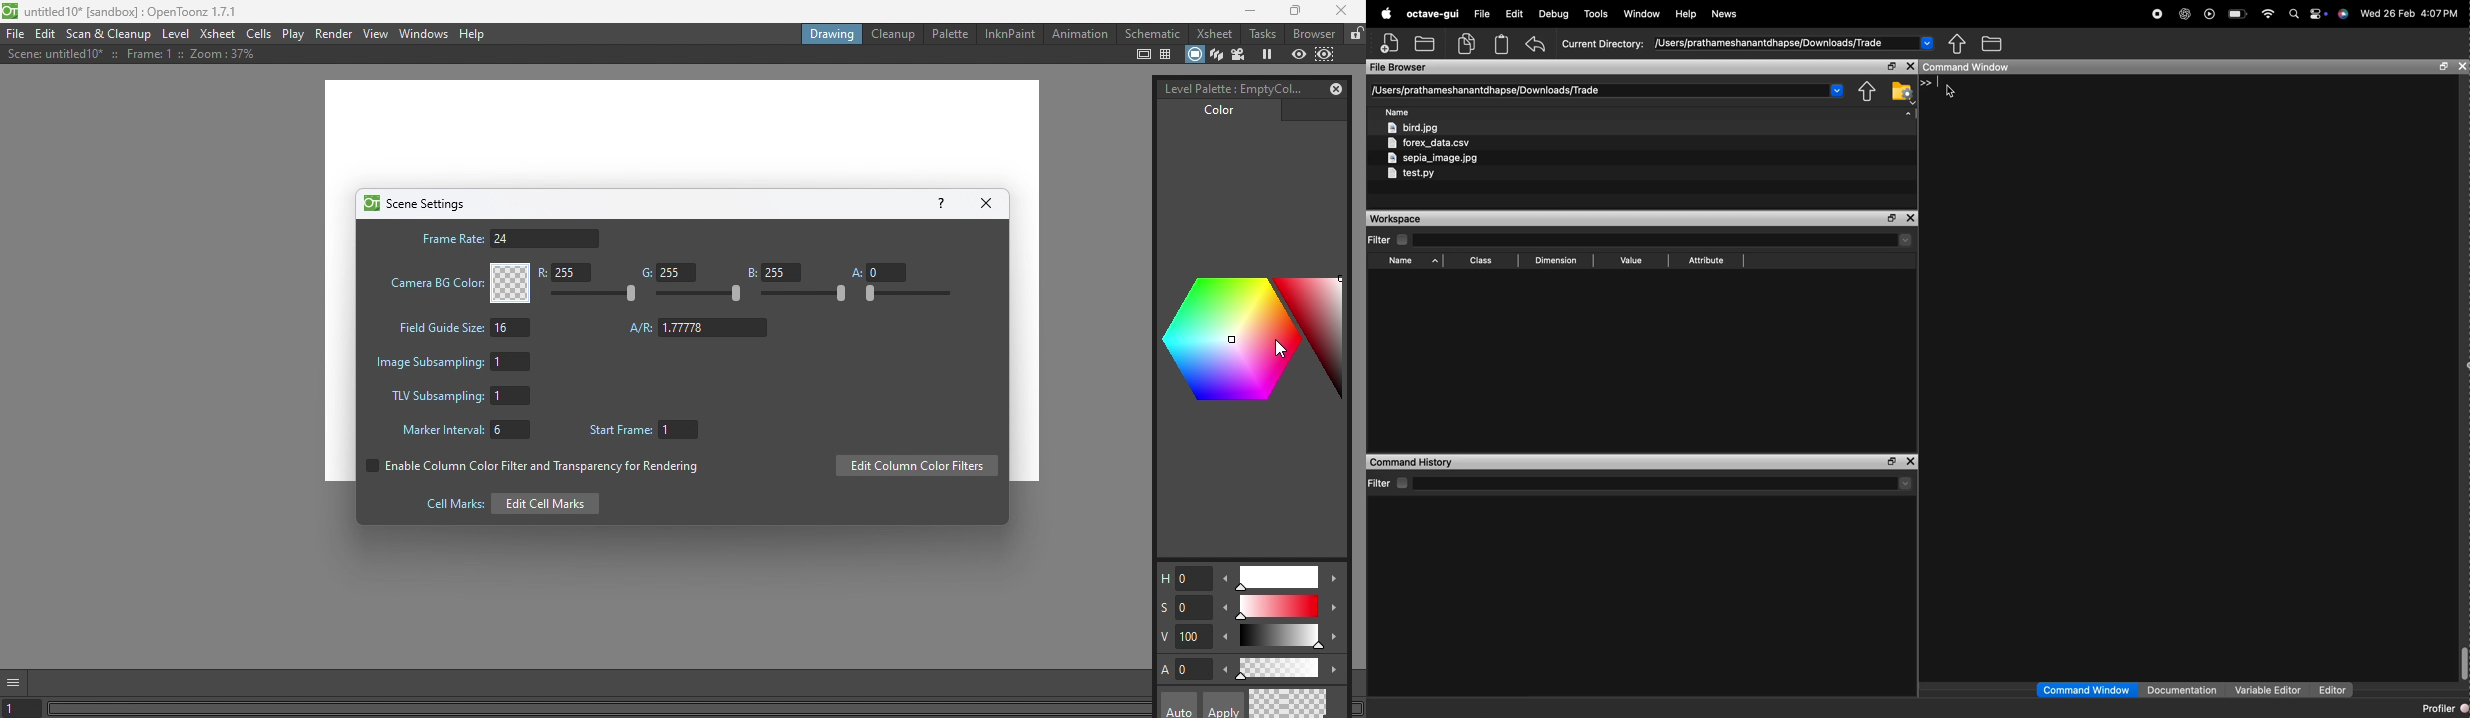  What do you see at coordinates (2086, 689) in the screenshot?
I see `command window` at bounding box center [2086, 689].